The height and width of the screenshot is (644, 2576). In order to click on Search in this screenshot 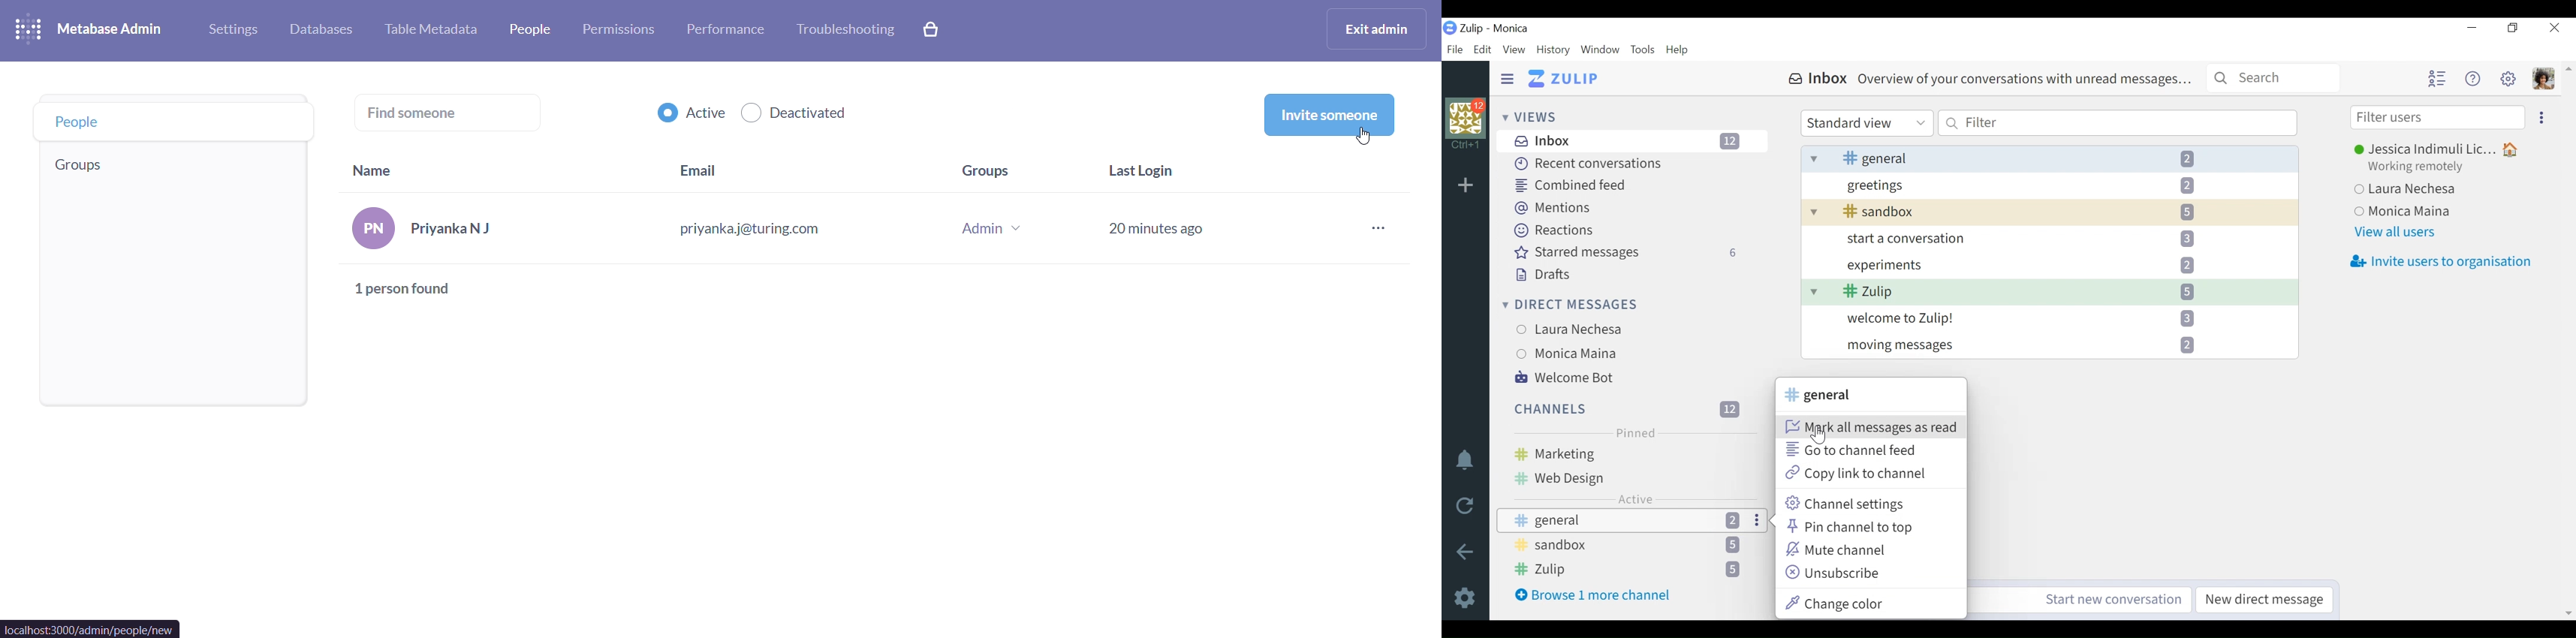, I will do `click(2274, 77)`.